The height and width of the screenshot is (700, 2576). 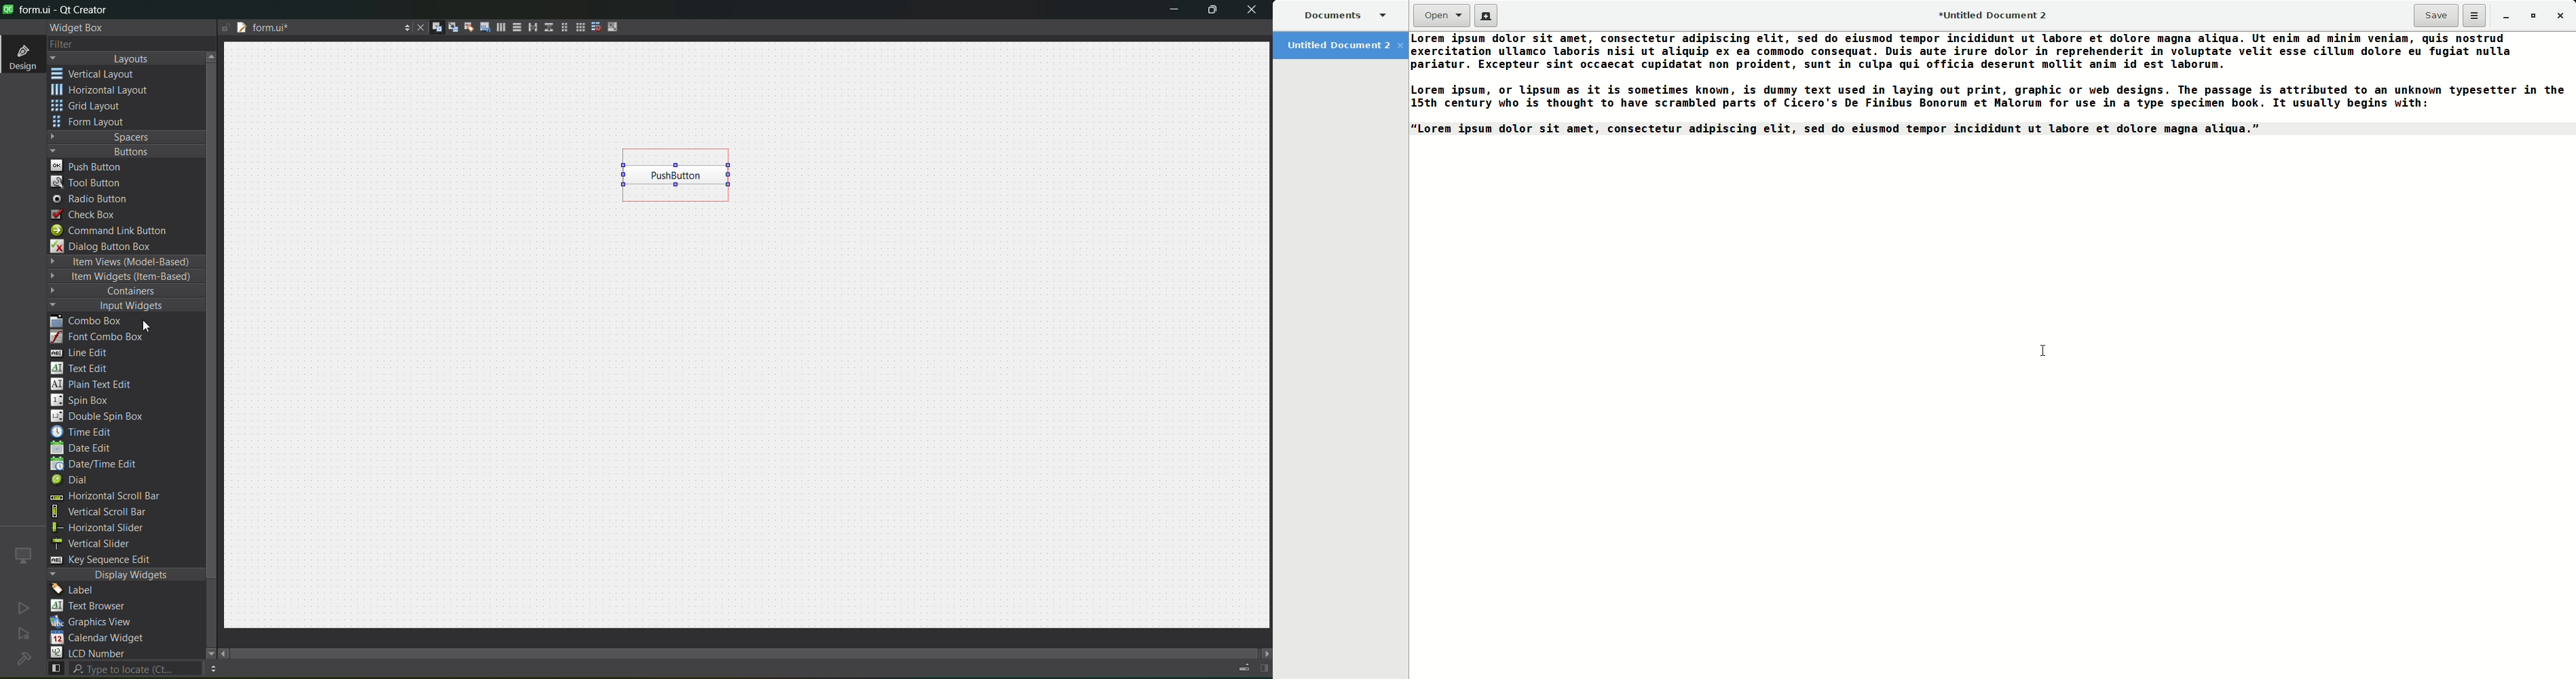 What do you see at coordinates (99, 639) in the screenshot?
I see `calendar` at bounding box center [99, 639].